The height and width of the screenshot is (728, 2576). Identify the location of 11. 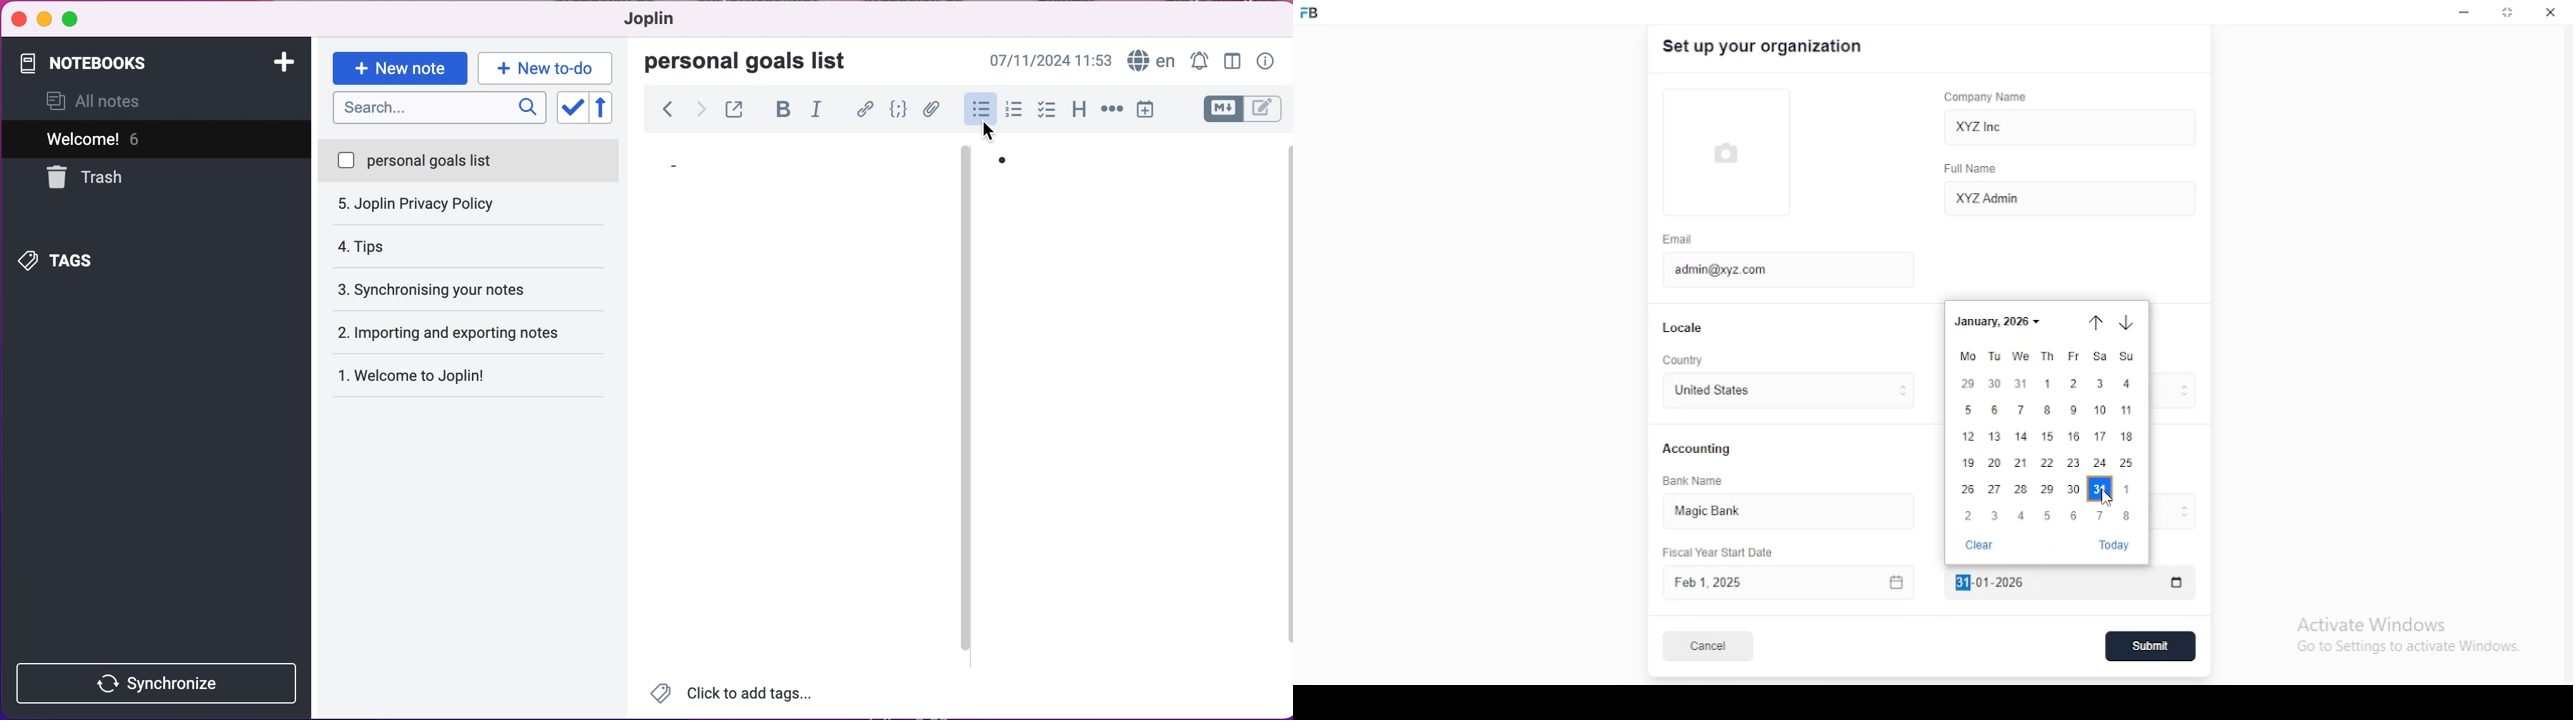
(2126, 410).